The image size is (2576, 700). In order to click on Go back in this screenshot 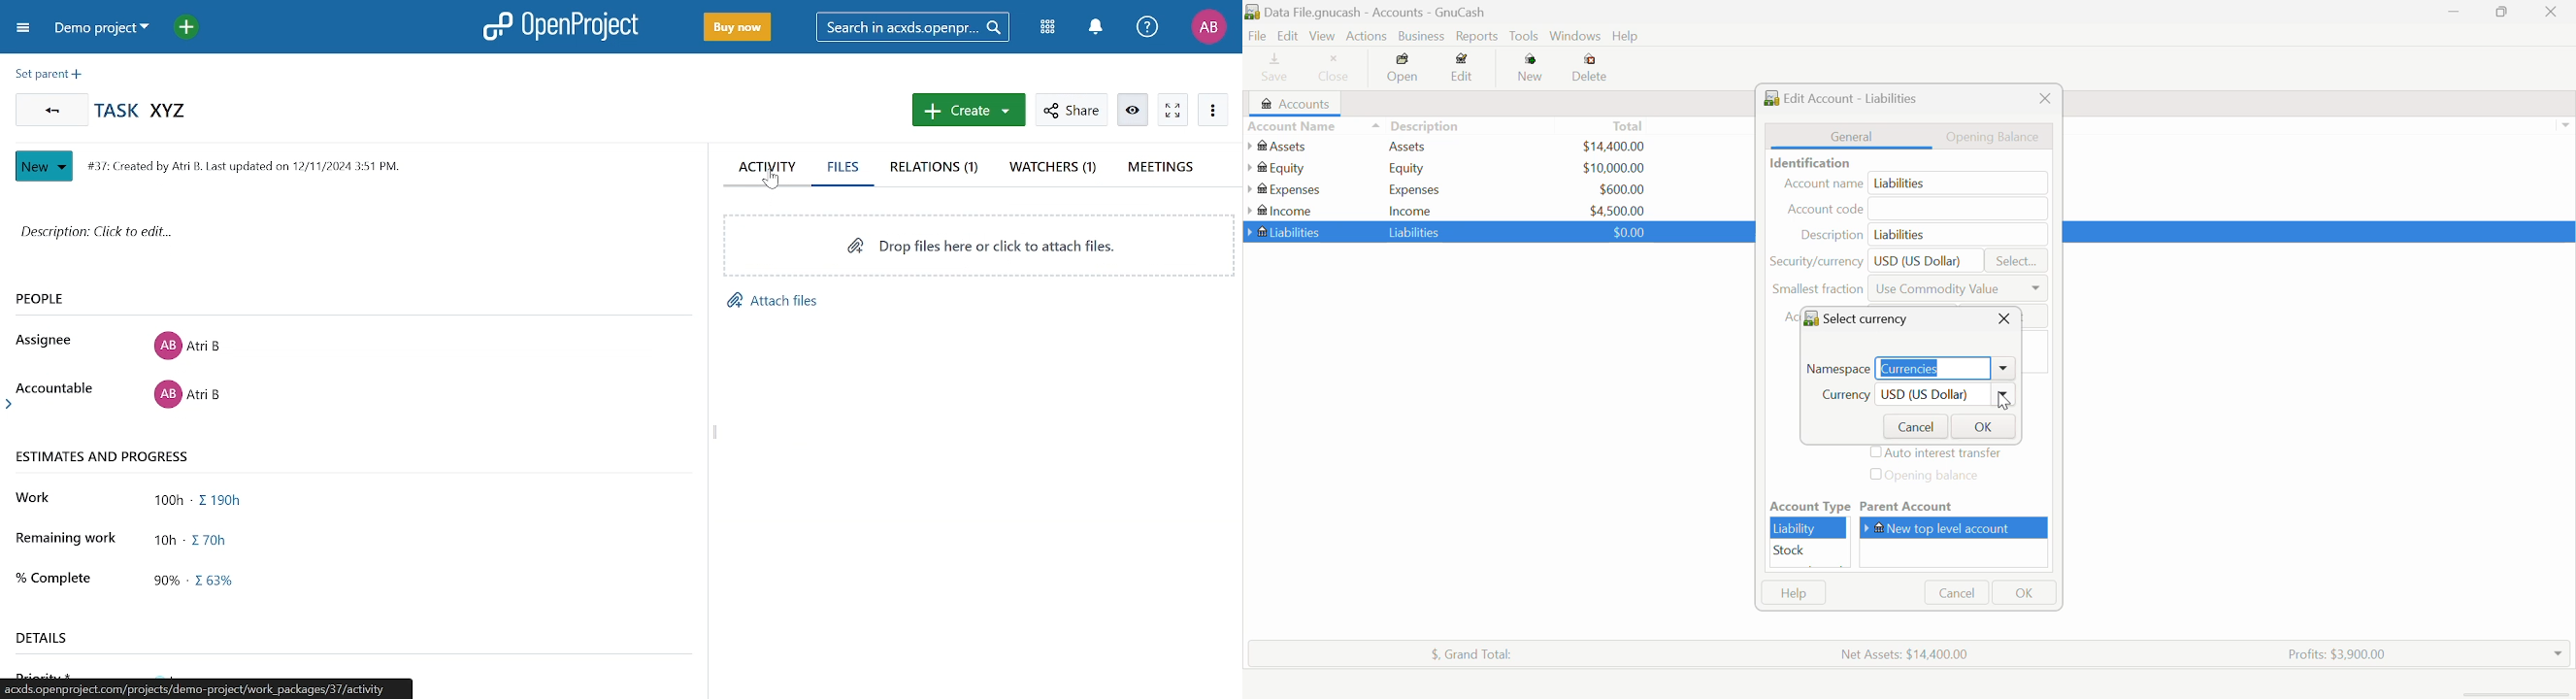, I will do `click(50, 110)`.